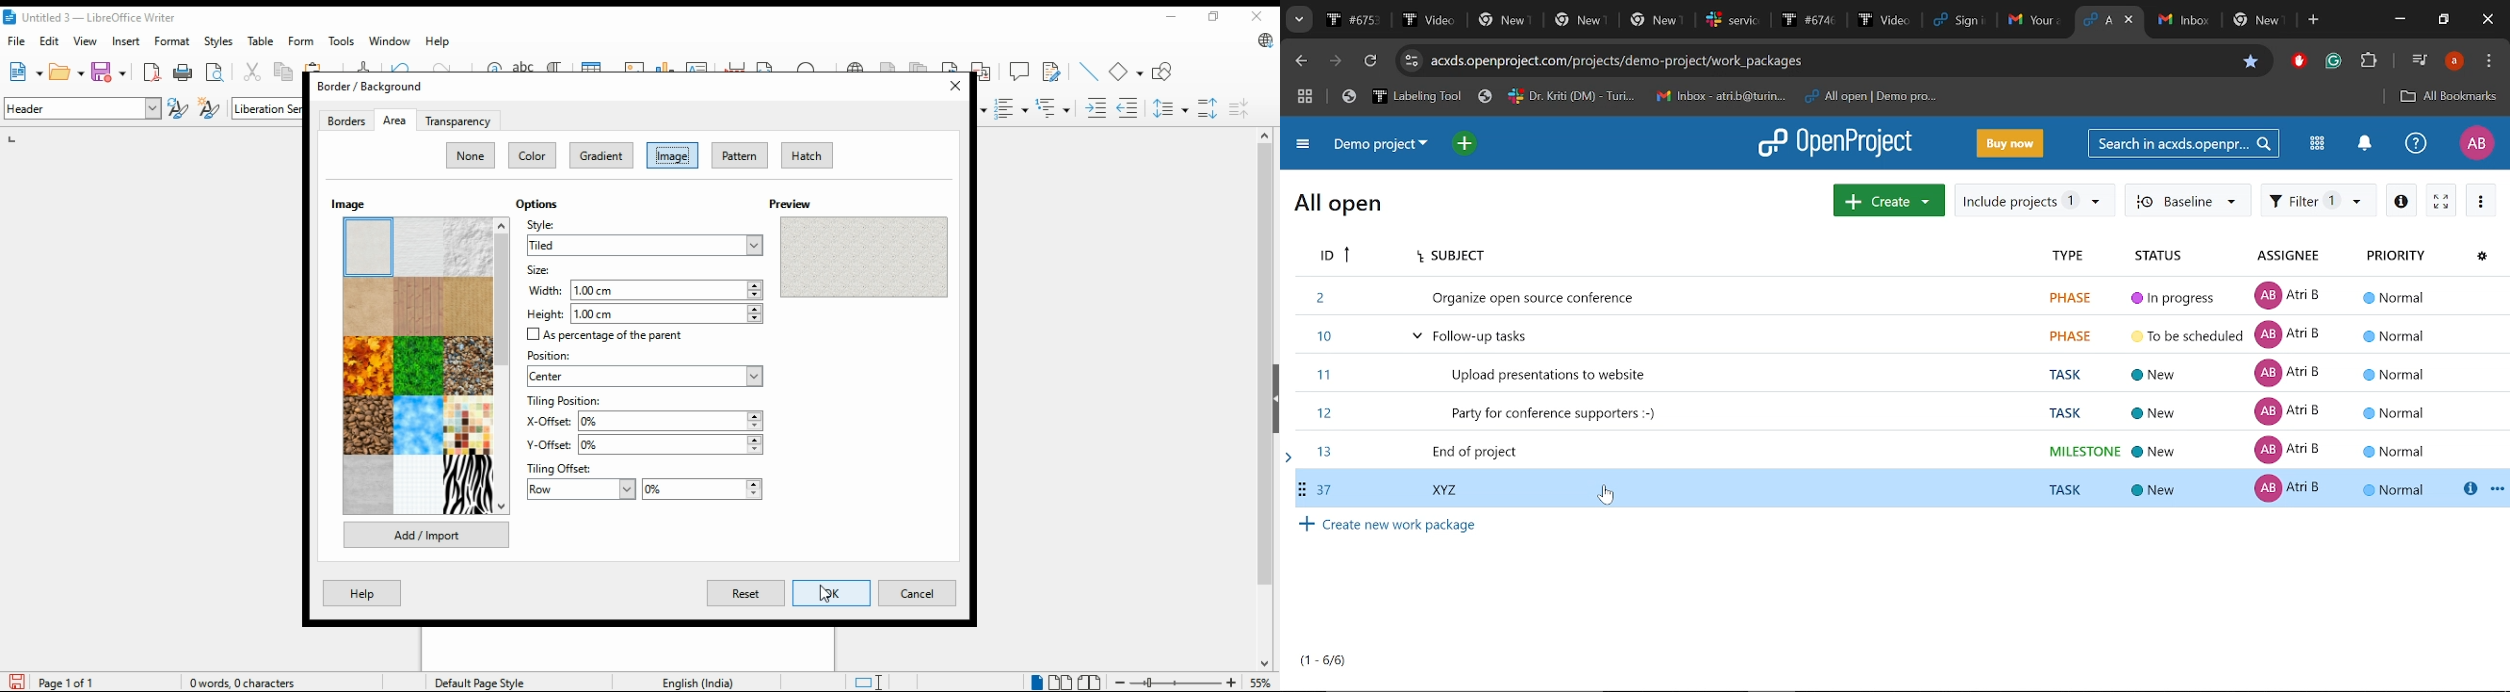 This screenshot has width=2520, height=700. What do you see at coordinates (1261, 682) in the screenshot?
I see `zoom factor` at bounding box center [1261, 682].